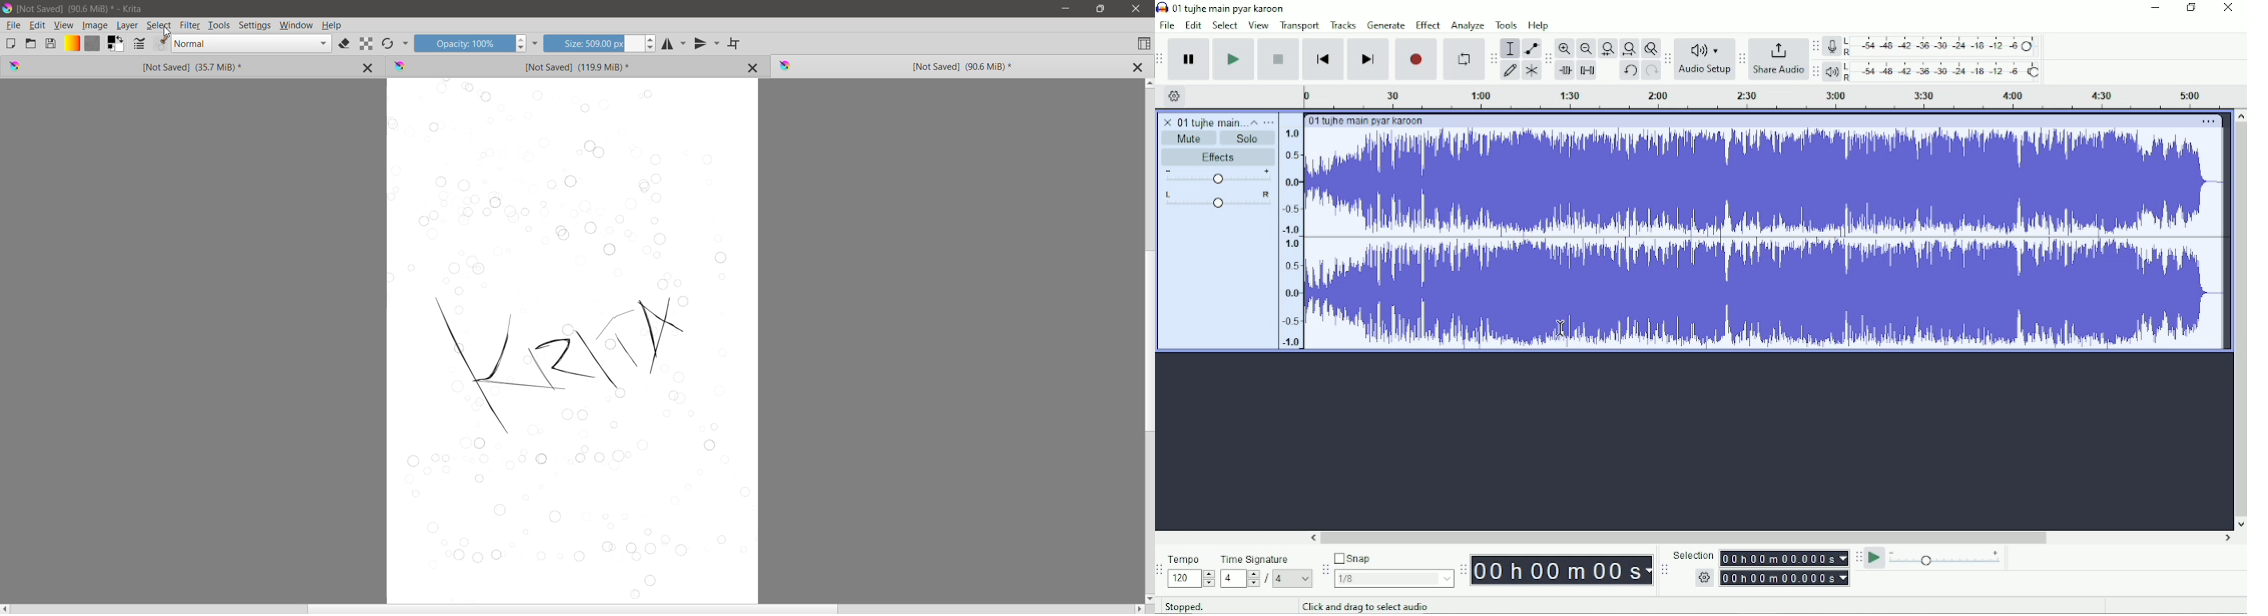 The image size is (2268, 616). What do you see at coordinates (1167, 25) in the screenshot?
I see `File` at bounding box center [1167, 25].